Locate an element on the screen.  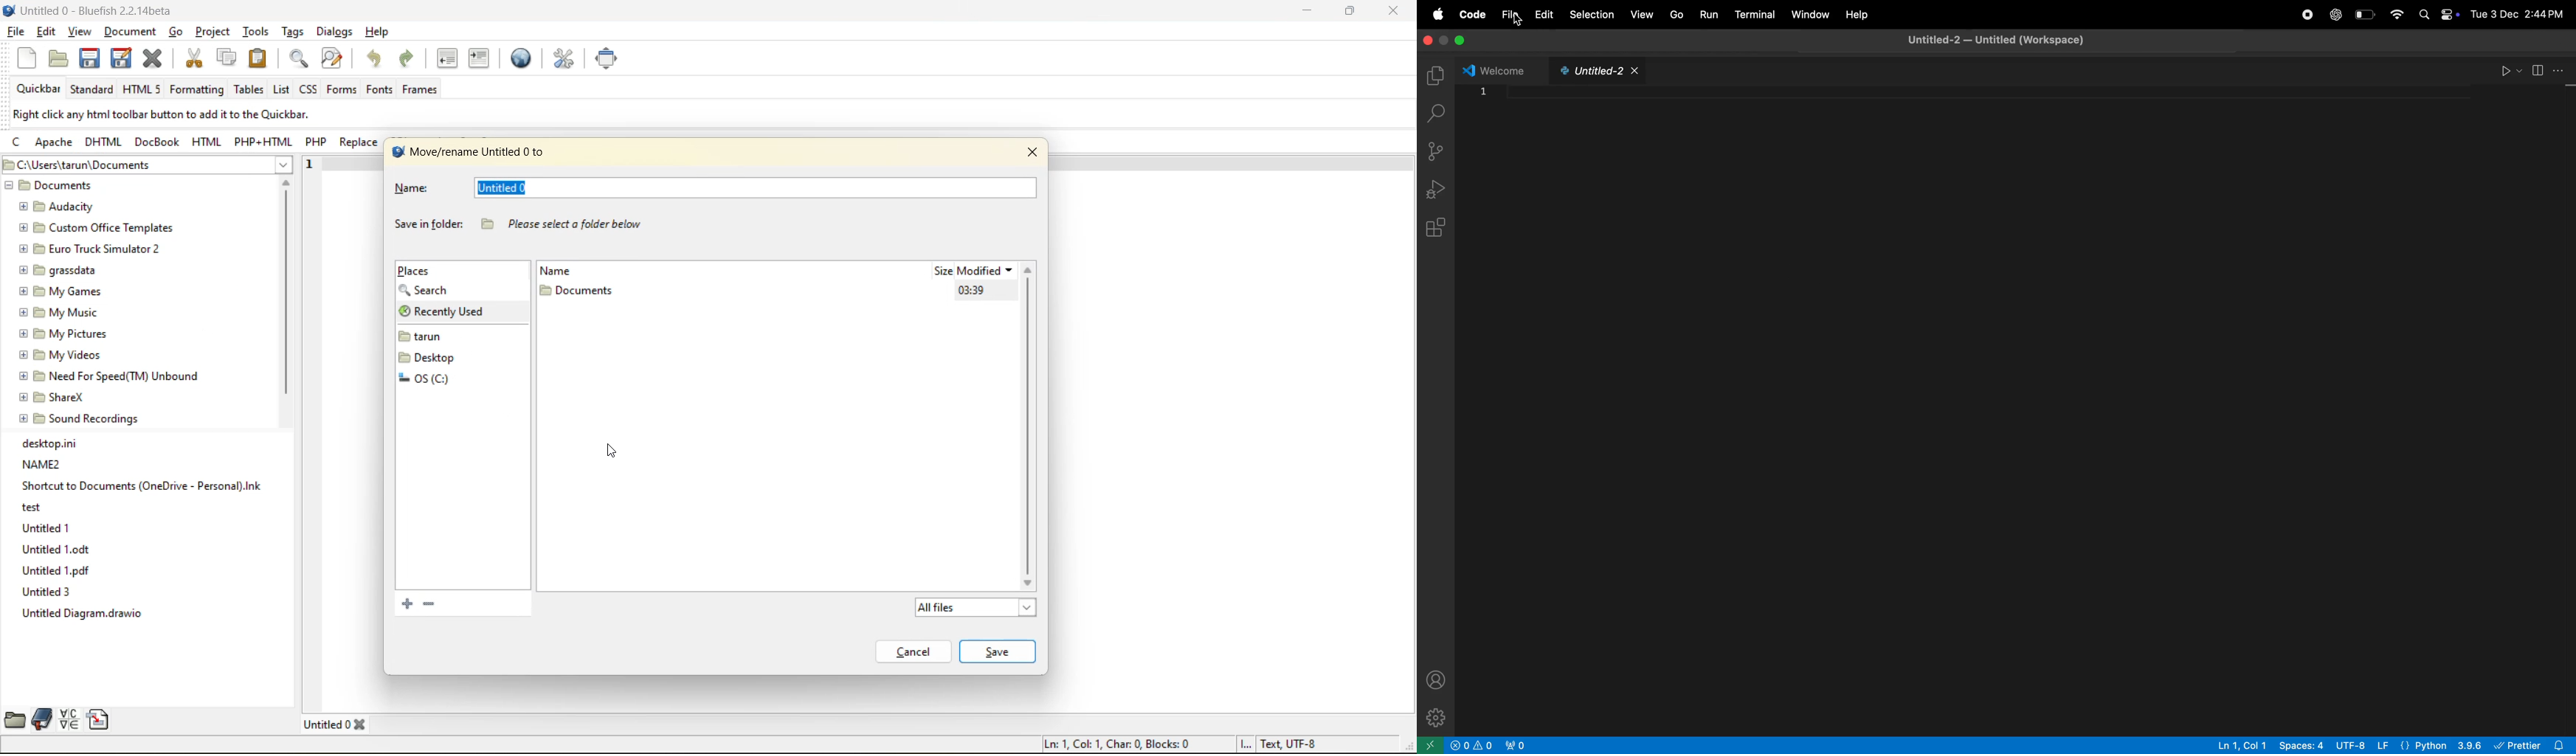
edit is located at coordinates (49, 32).